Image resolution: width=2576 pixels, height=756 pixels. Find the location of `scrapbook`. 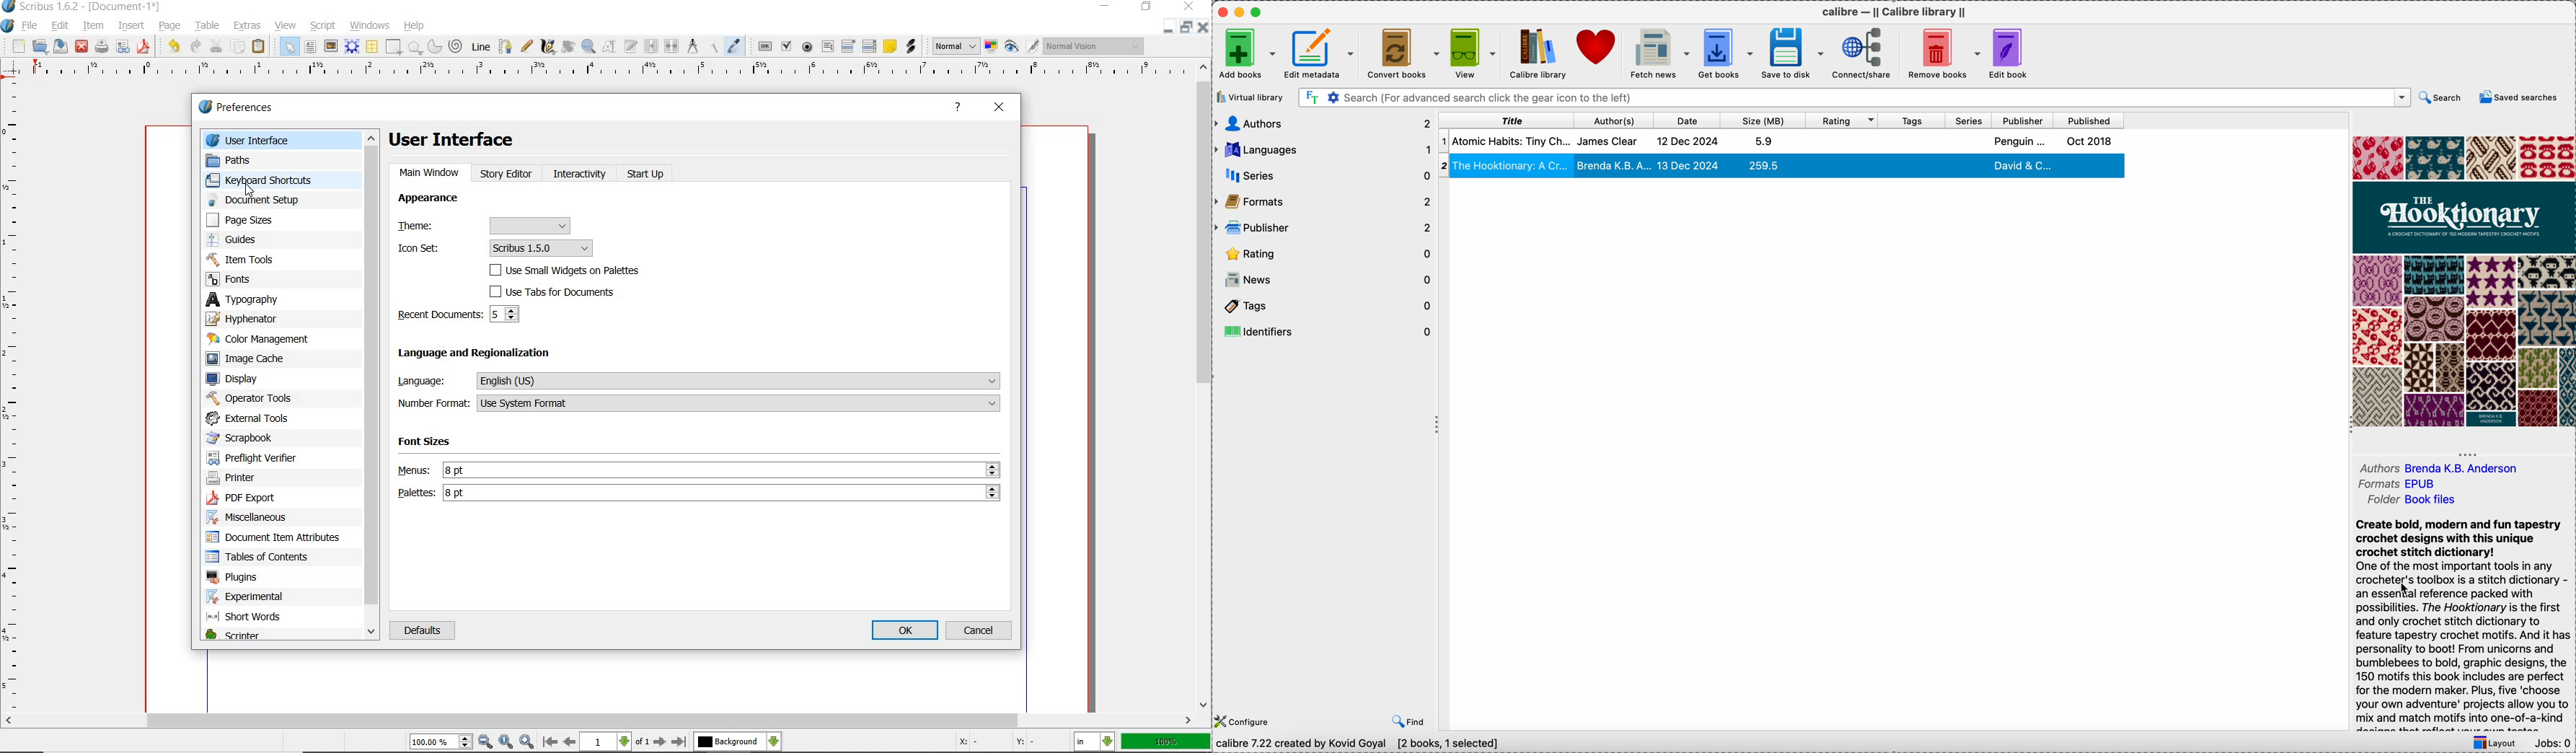

scrapbook is located at coordinates (246, 438).